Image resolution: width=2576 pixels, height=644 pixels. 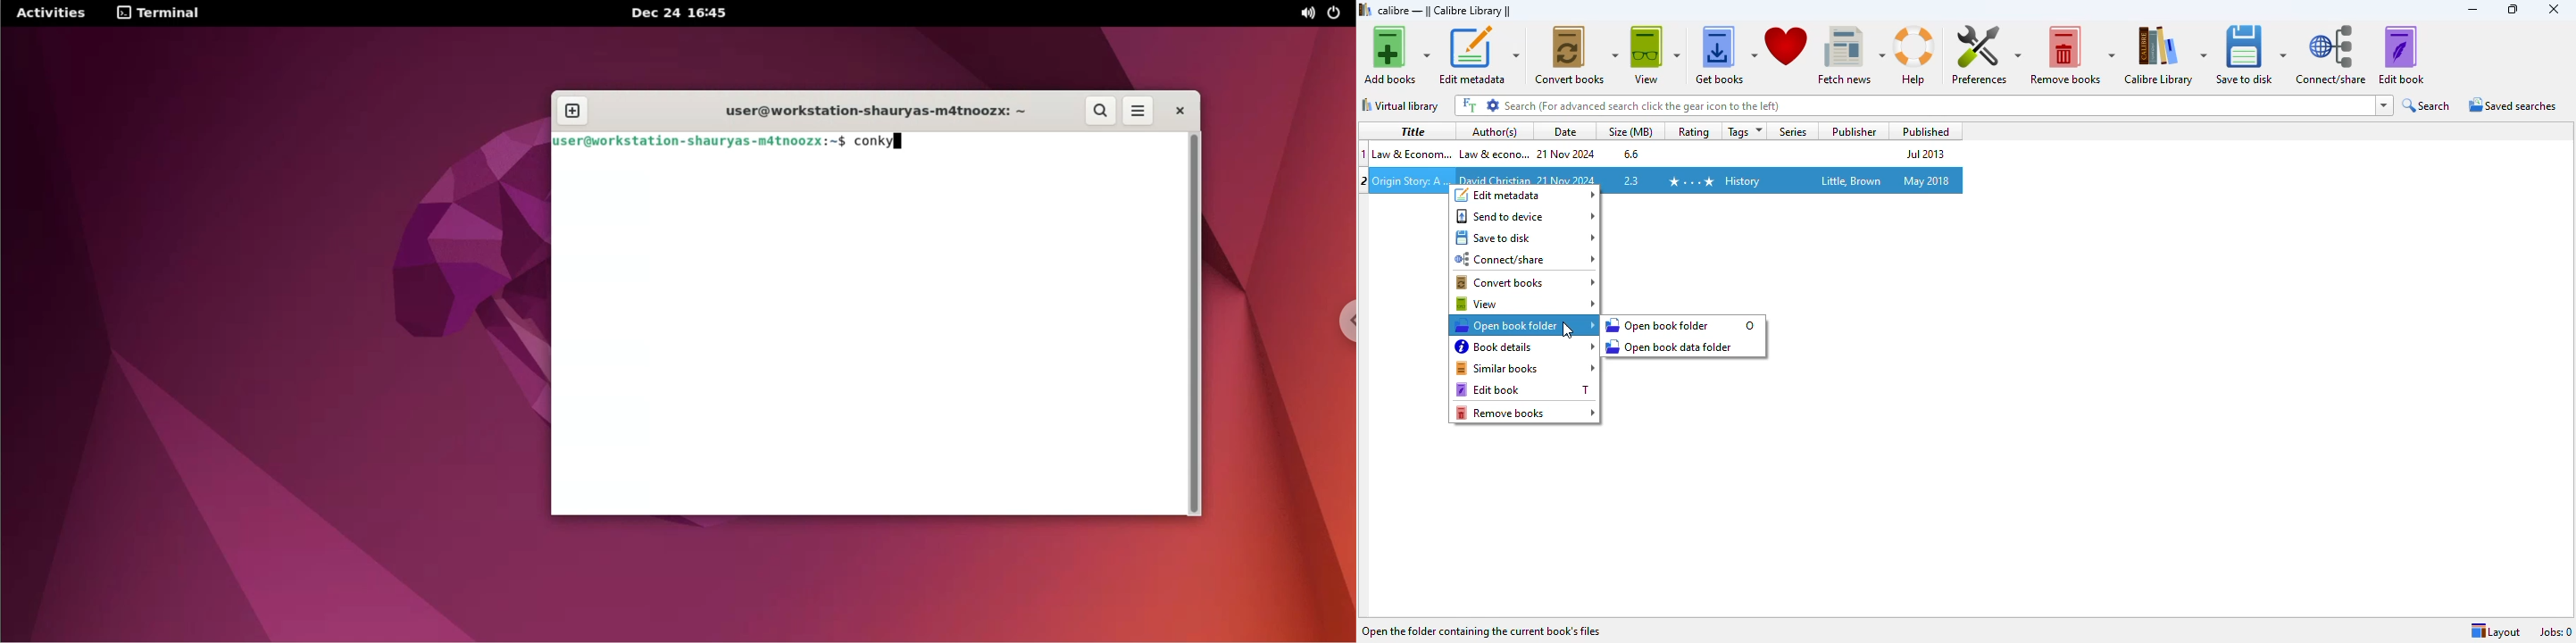 What do you see at coordinates (1693, 131) in the screenshot?
I see `rating` at bounding box center [1693, 131].